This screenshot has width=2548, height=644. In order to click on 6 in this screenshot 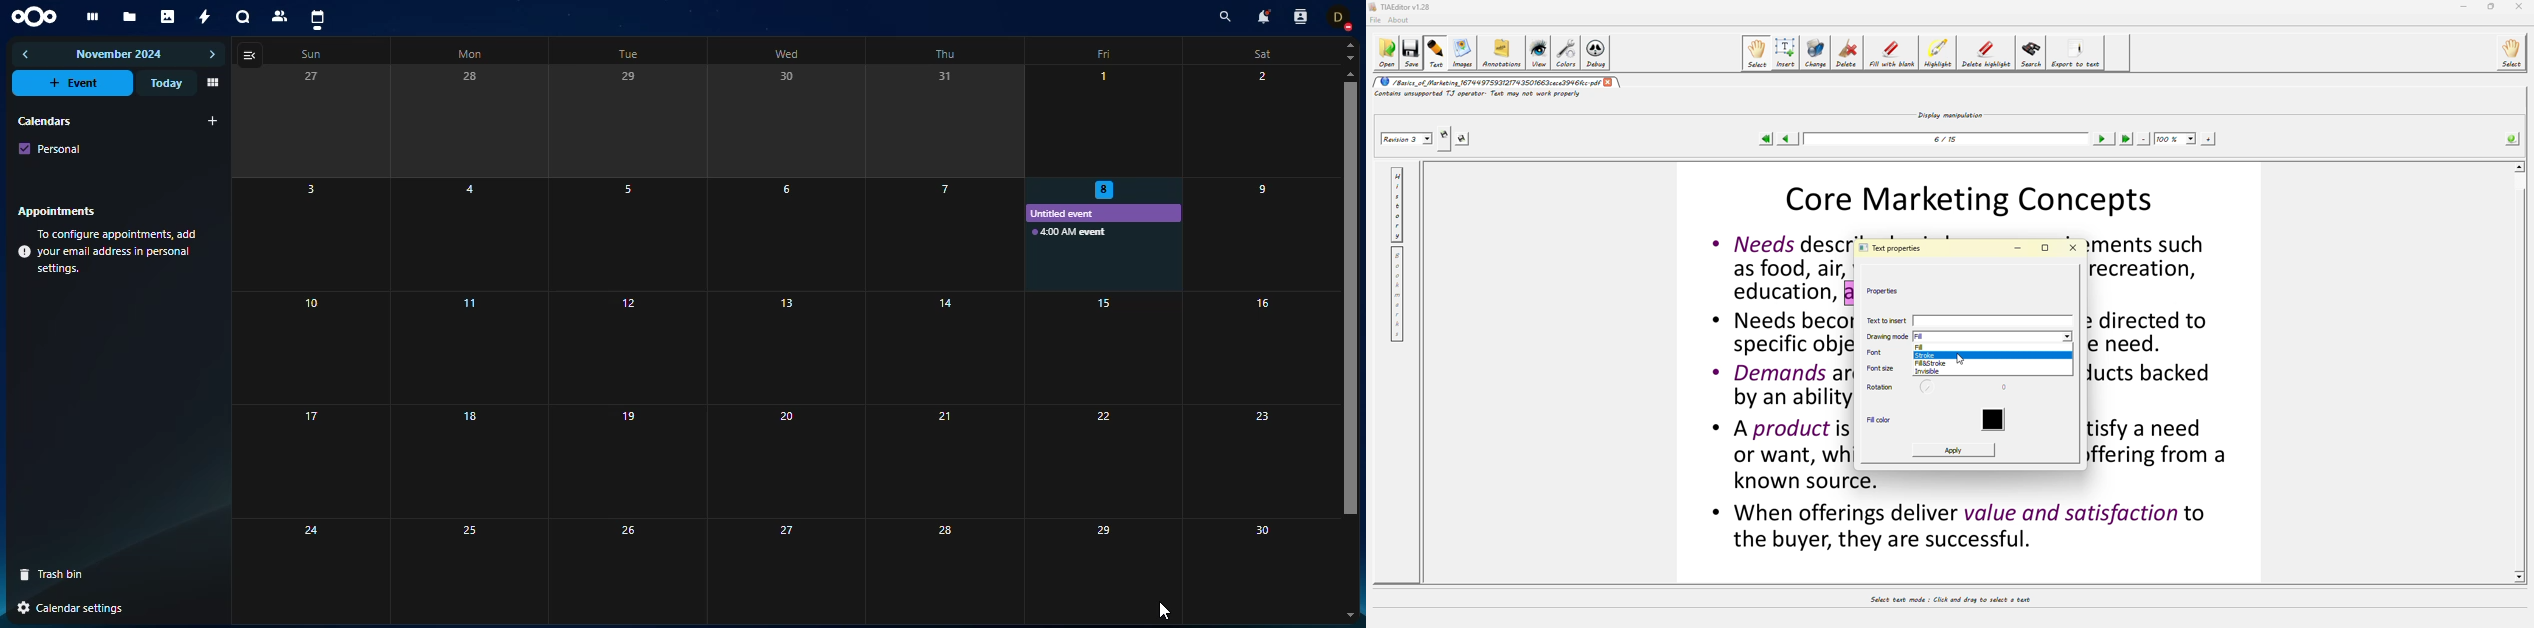, I will do `click(787, 234)`.